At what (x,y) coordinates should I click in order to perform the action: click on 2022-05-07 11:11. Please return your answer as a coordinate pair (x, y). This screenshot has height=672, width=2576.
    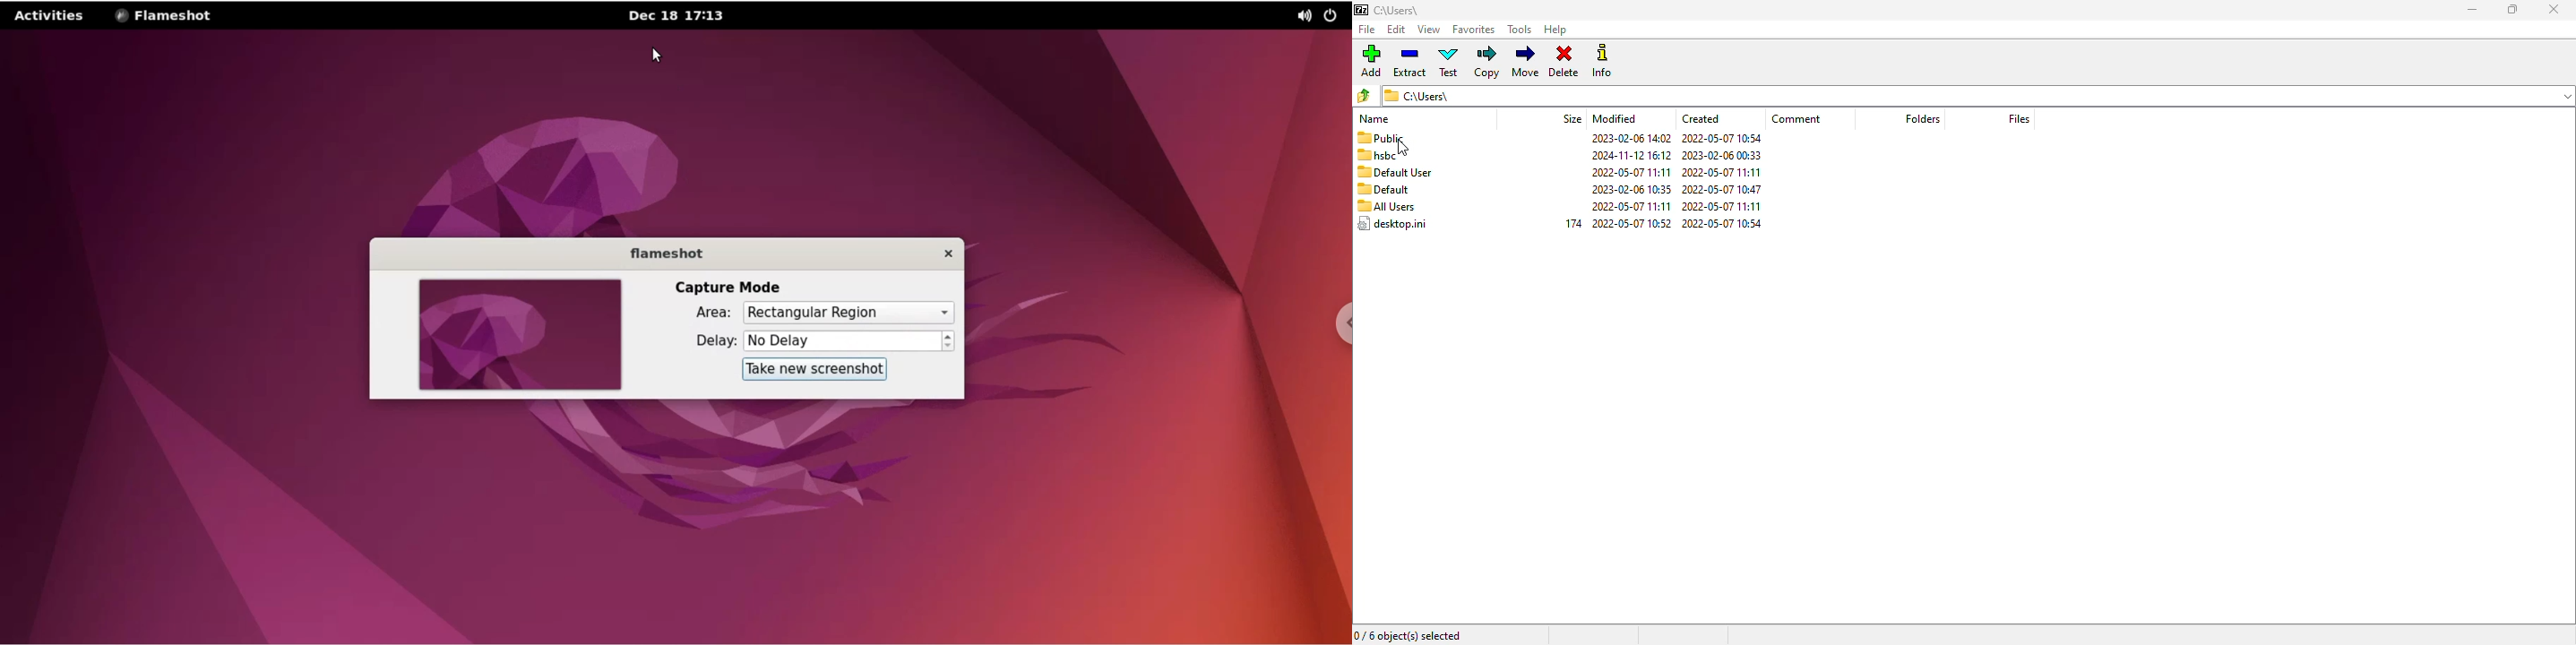
    Looking at the image, I should click on (1625, 206).